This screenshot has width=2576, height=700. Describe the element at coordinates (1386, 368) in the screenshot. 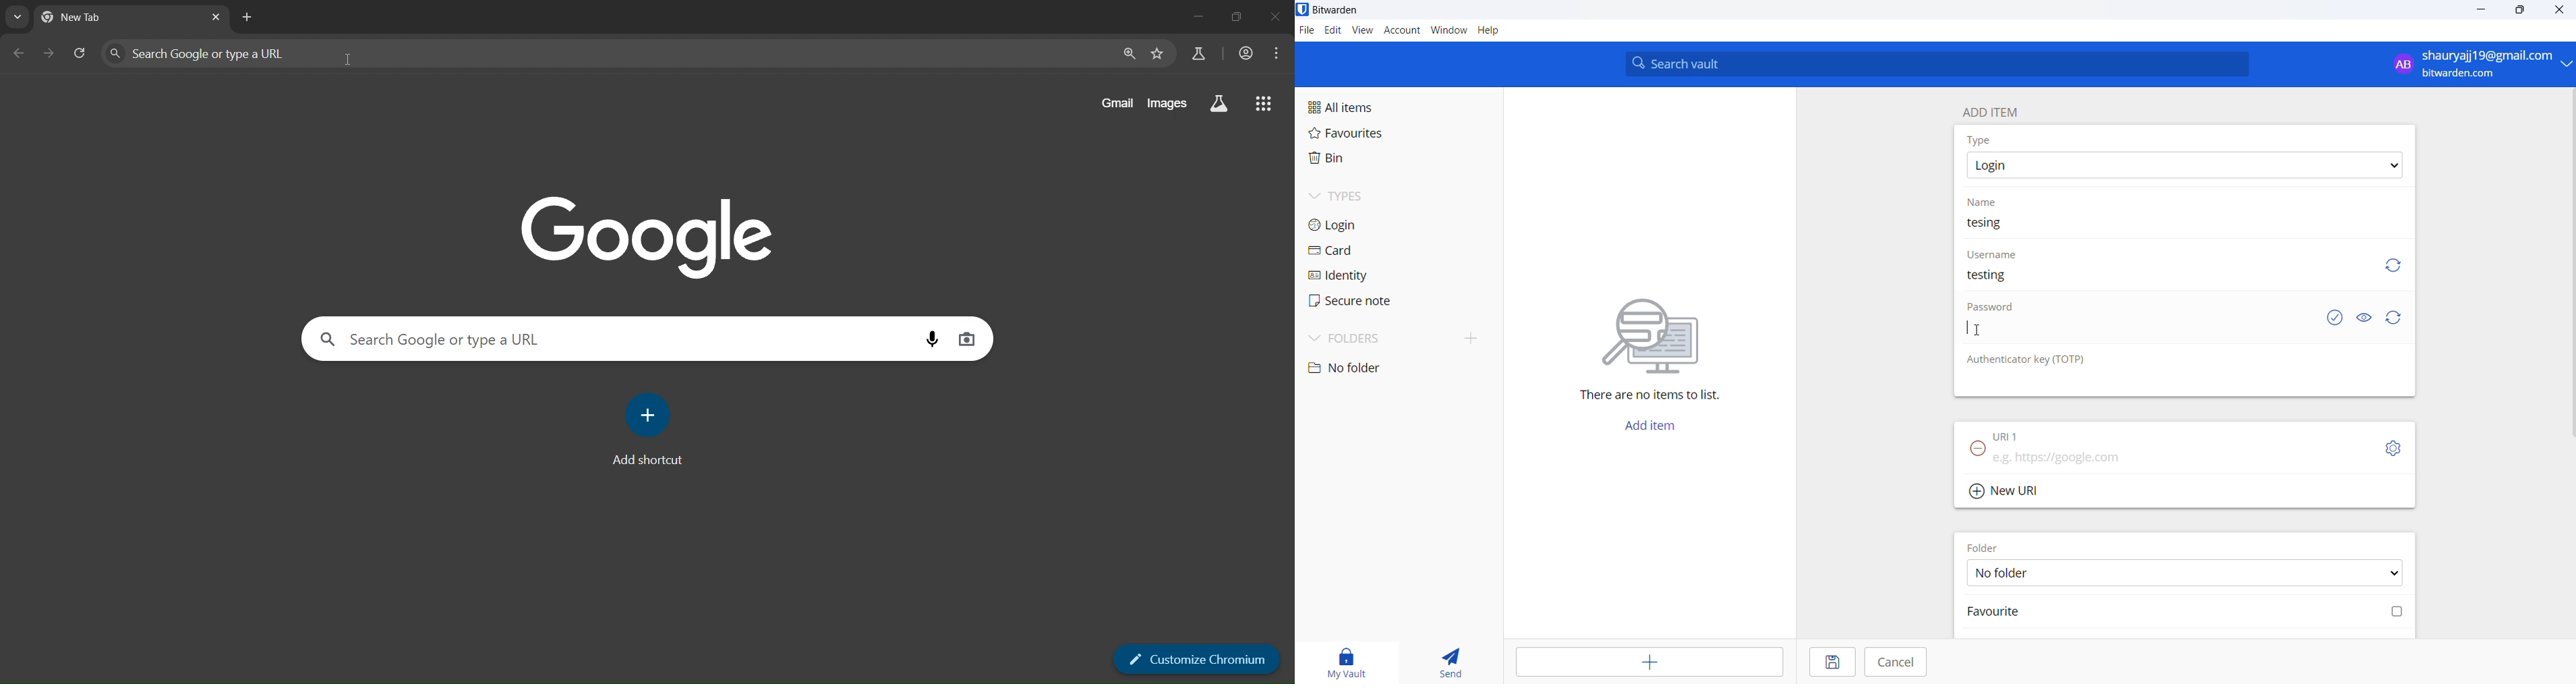

I see `no folder` at that location.